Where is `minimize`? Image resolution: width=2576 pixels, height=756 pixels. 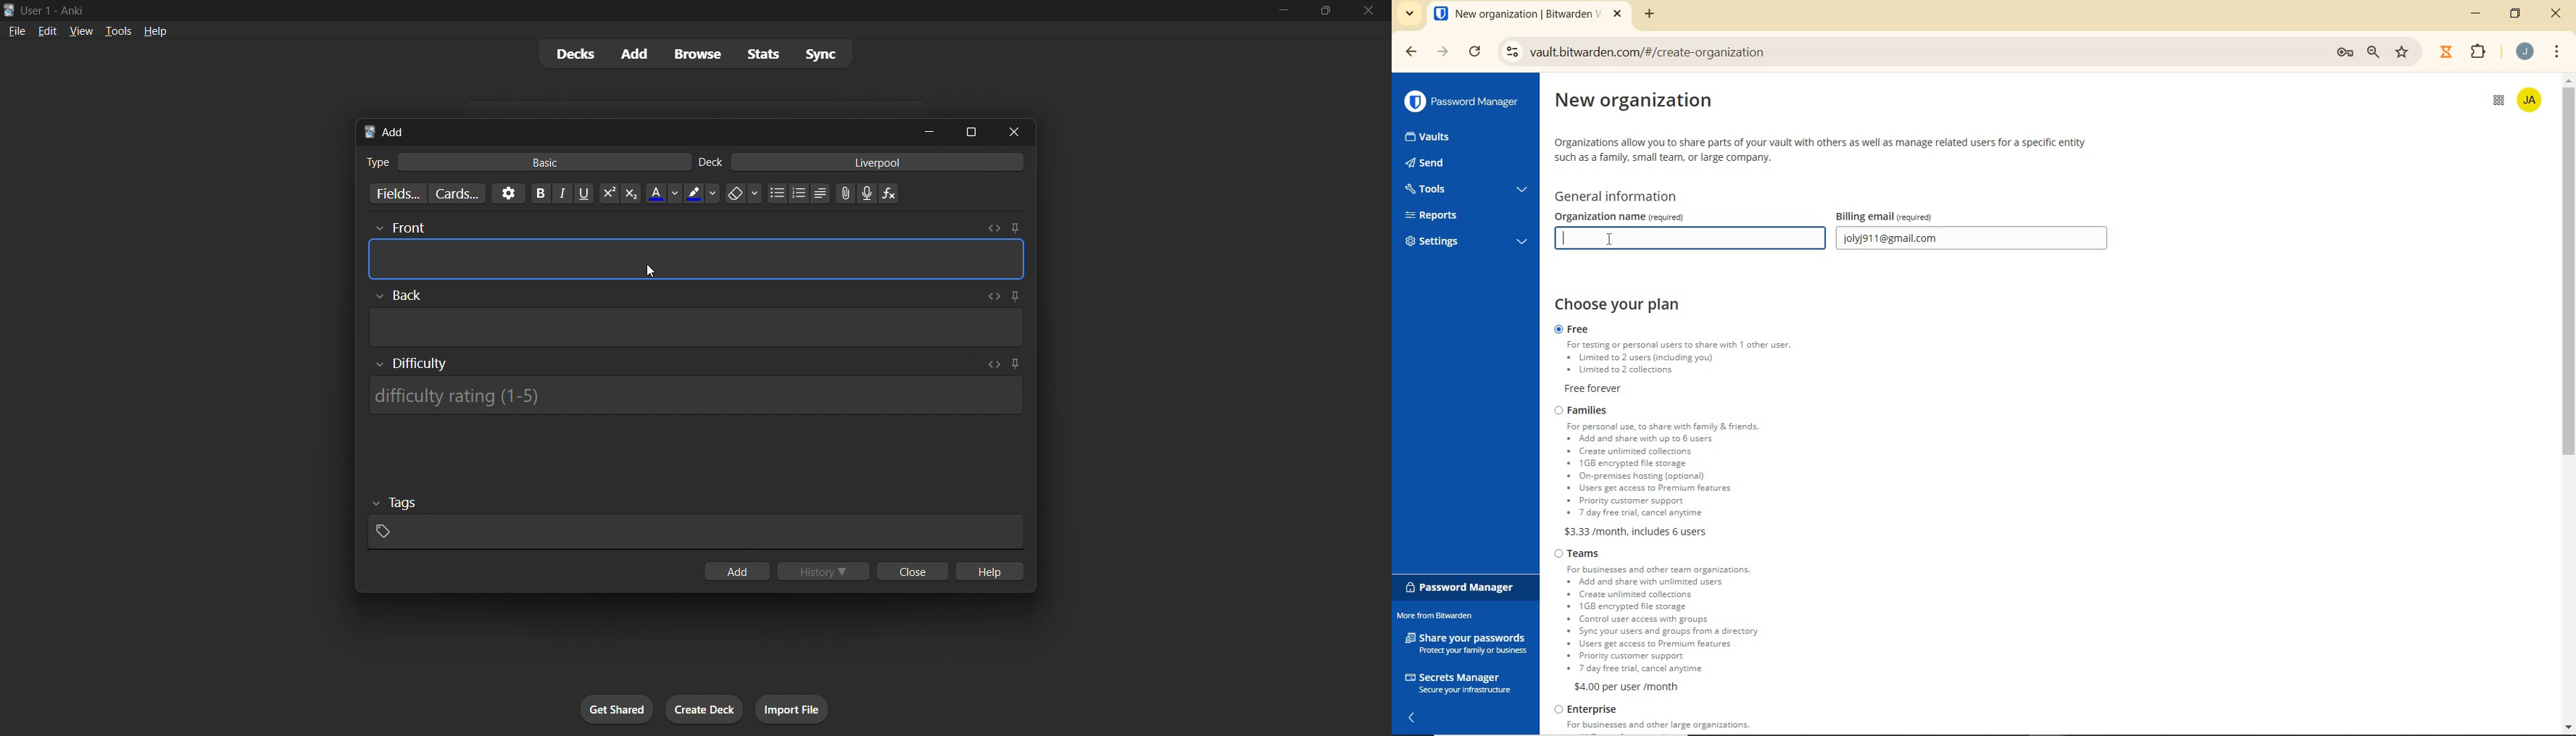 minimize is located at coordinates (1283, 11).